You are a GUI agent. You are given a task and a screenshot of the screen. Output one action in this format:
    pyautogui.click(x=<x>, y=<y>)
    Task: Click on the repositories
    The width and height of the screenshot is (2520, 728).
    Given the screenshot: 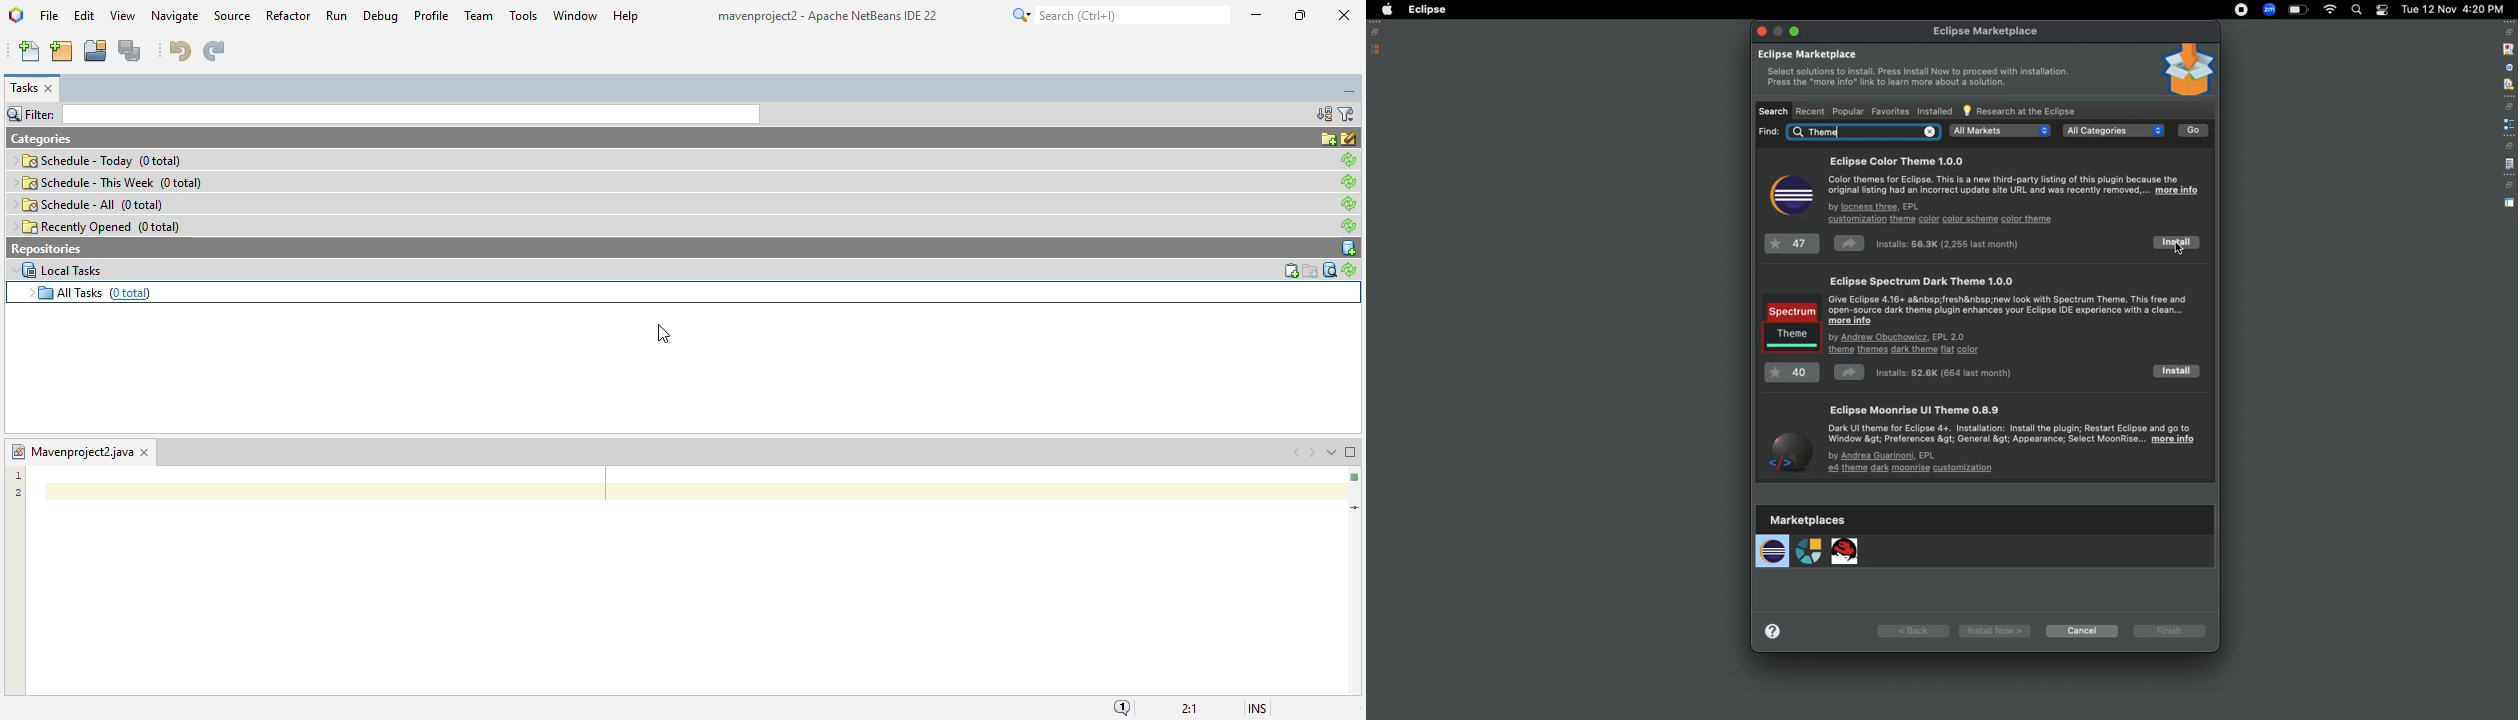 What is the action you would take?
    pyautogui.click(x=49, y=248)
    